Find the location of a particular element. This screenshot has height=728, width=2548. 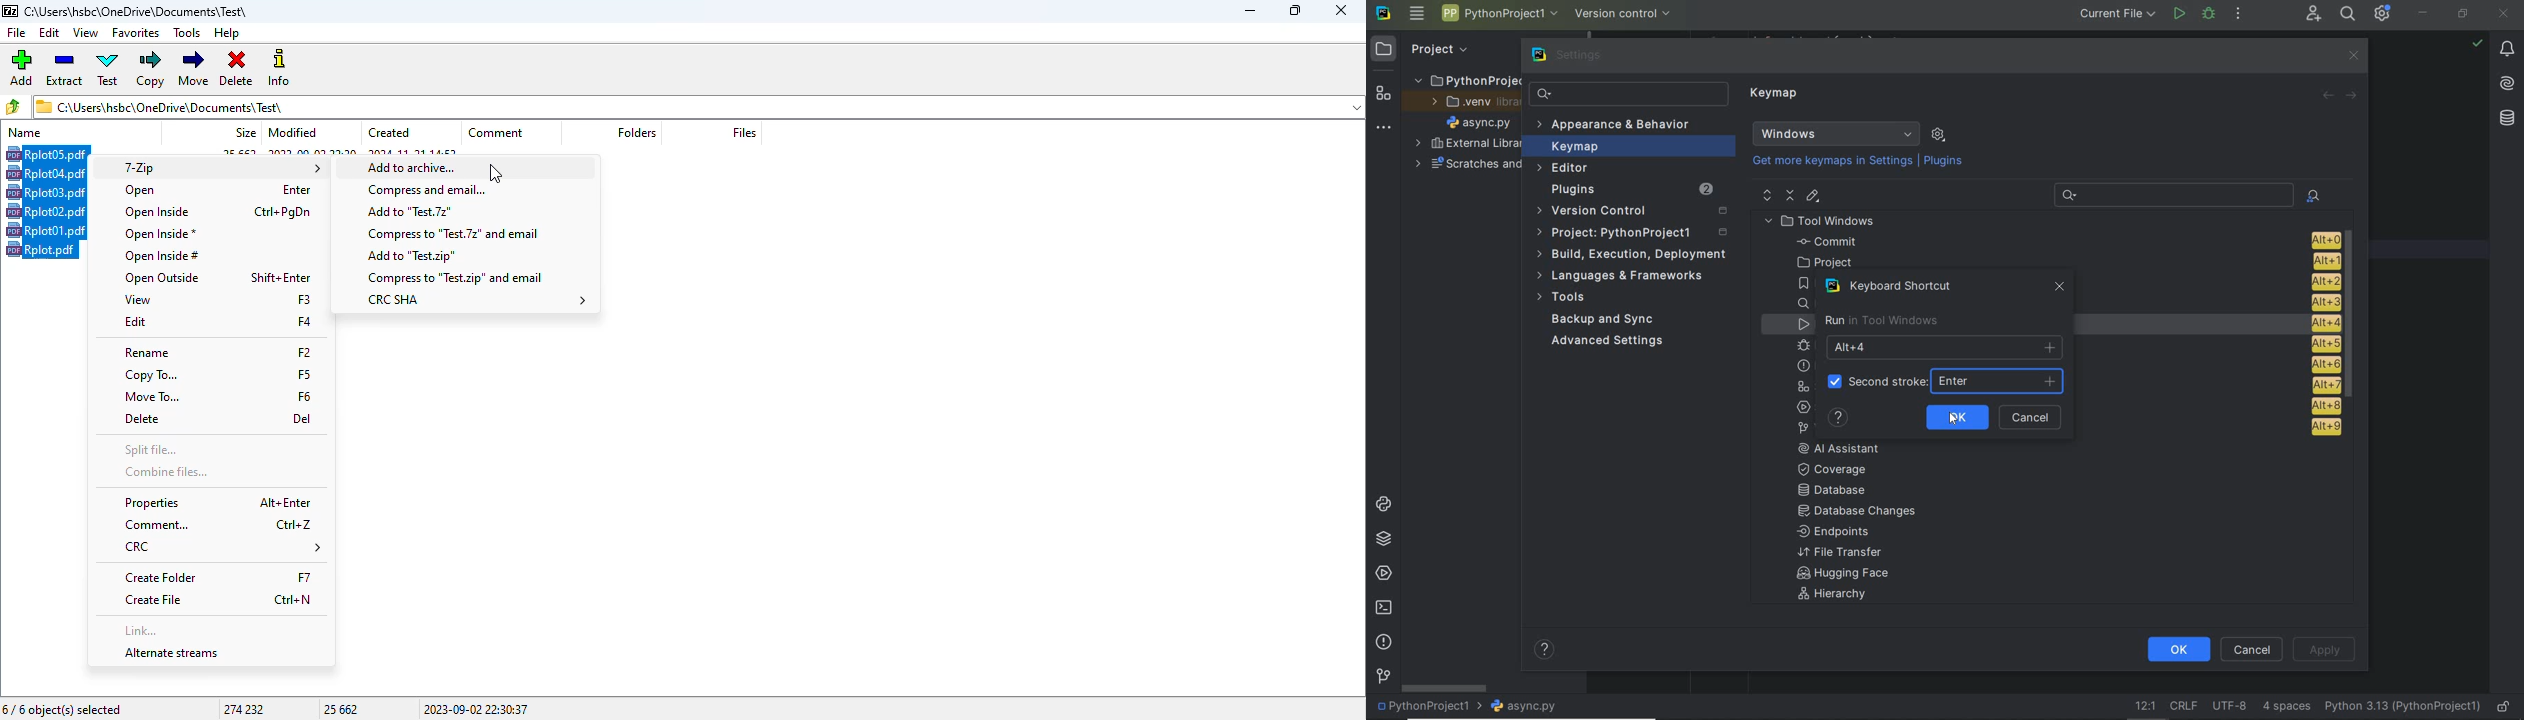

make file ready only is located at coordinates (2504, 708).